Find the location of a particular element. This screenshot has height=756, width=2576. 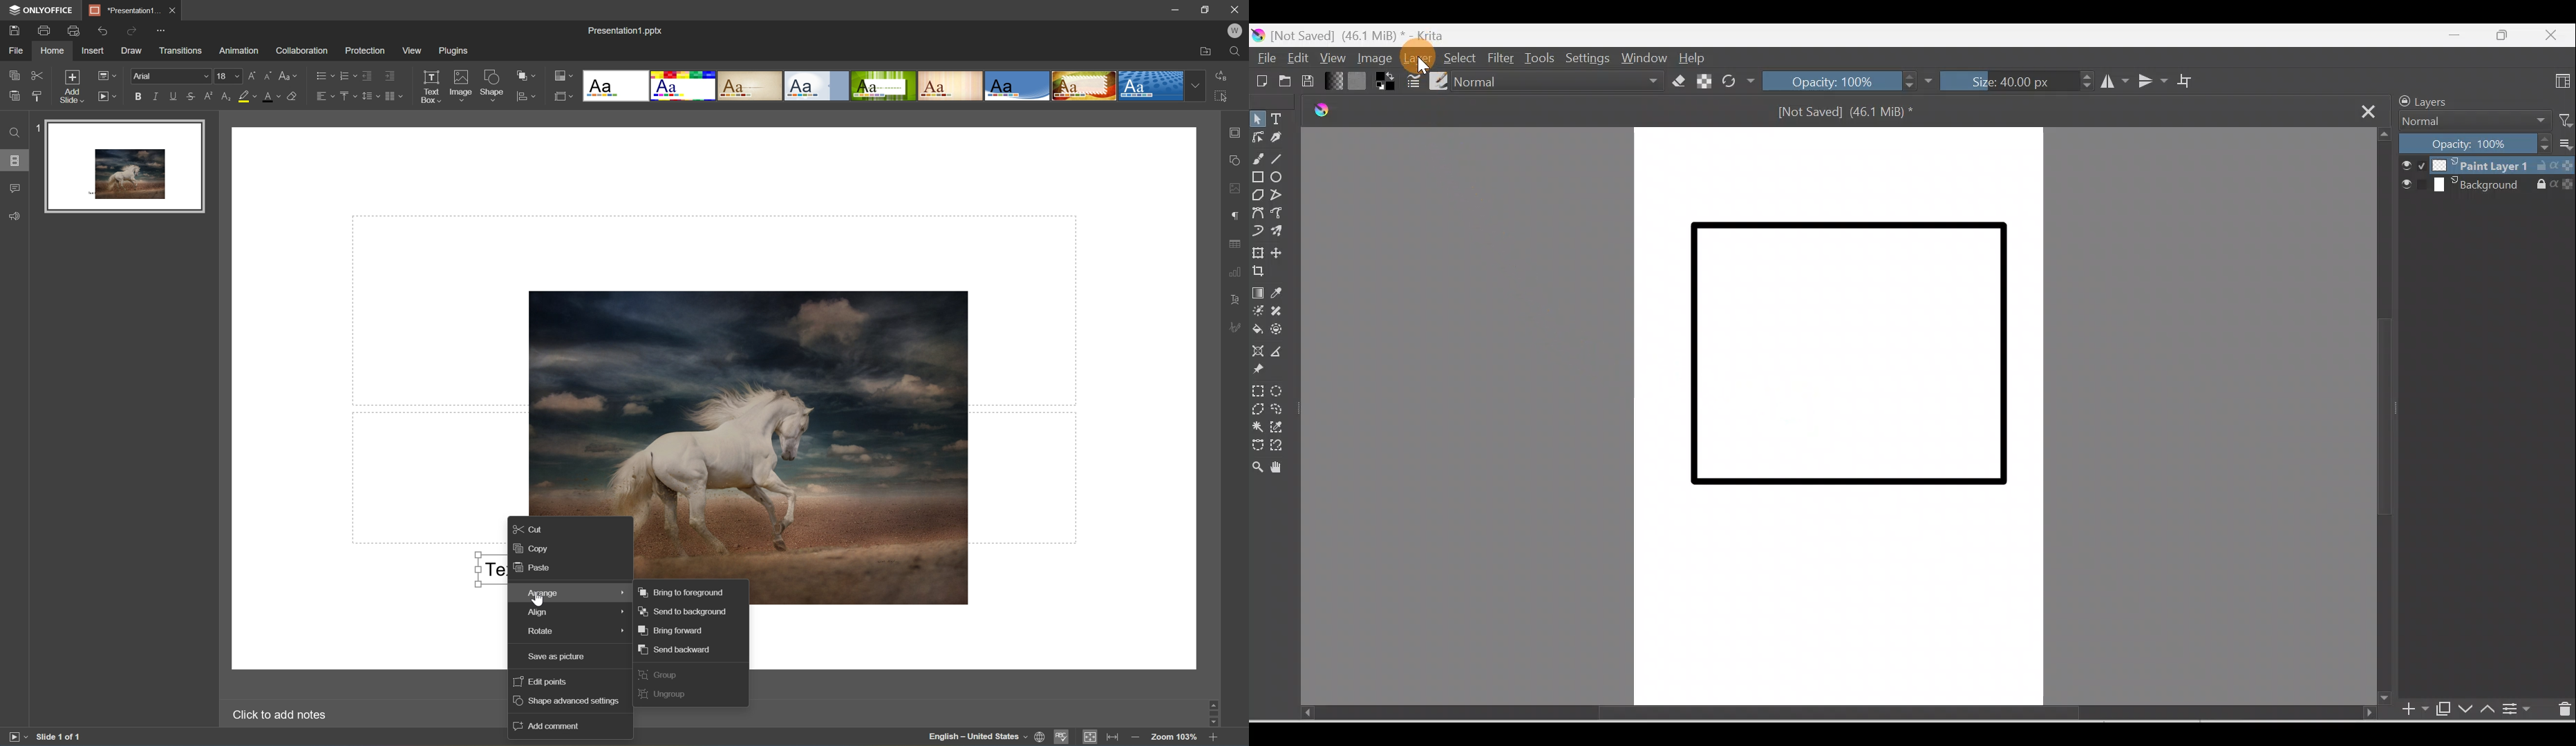

Zoom out is located at coordinates (1136, 740).